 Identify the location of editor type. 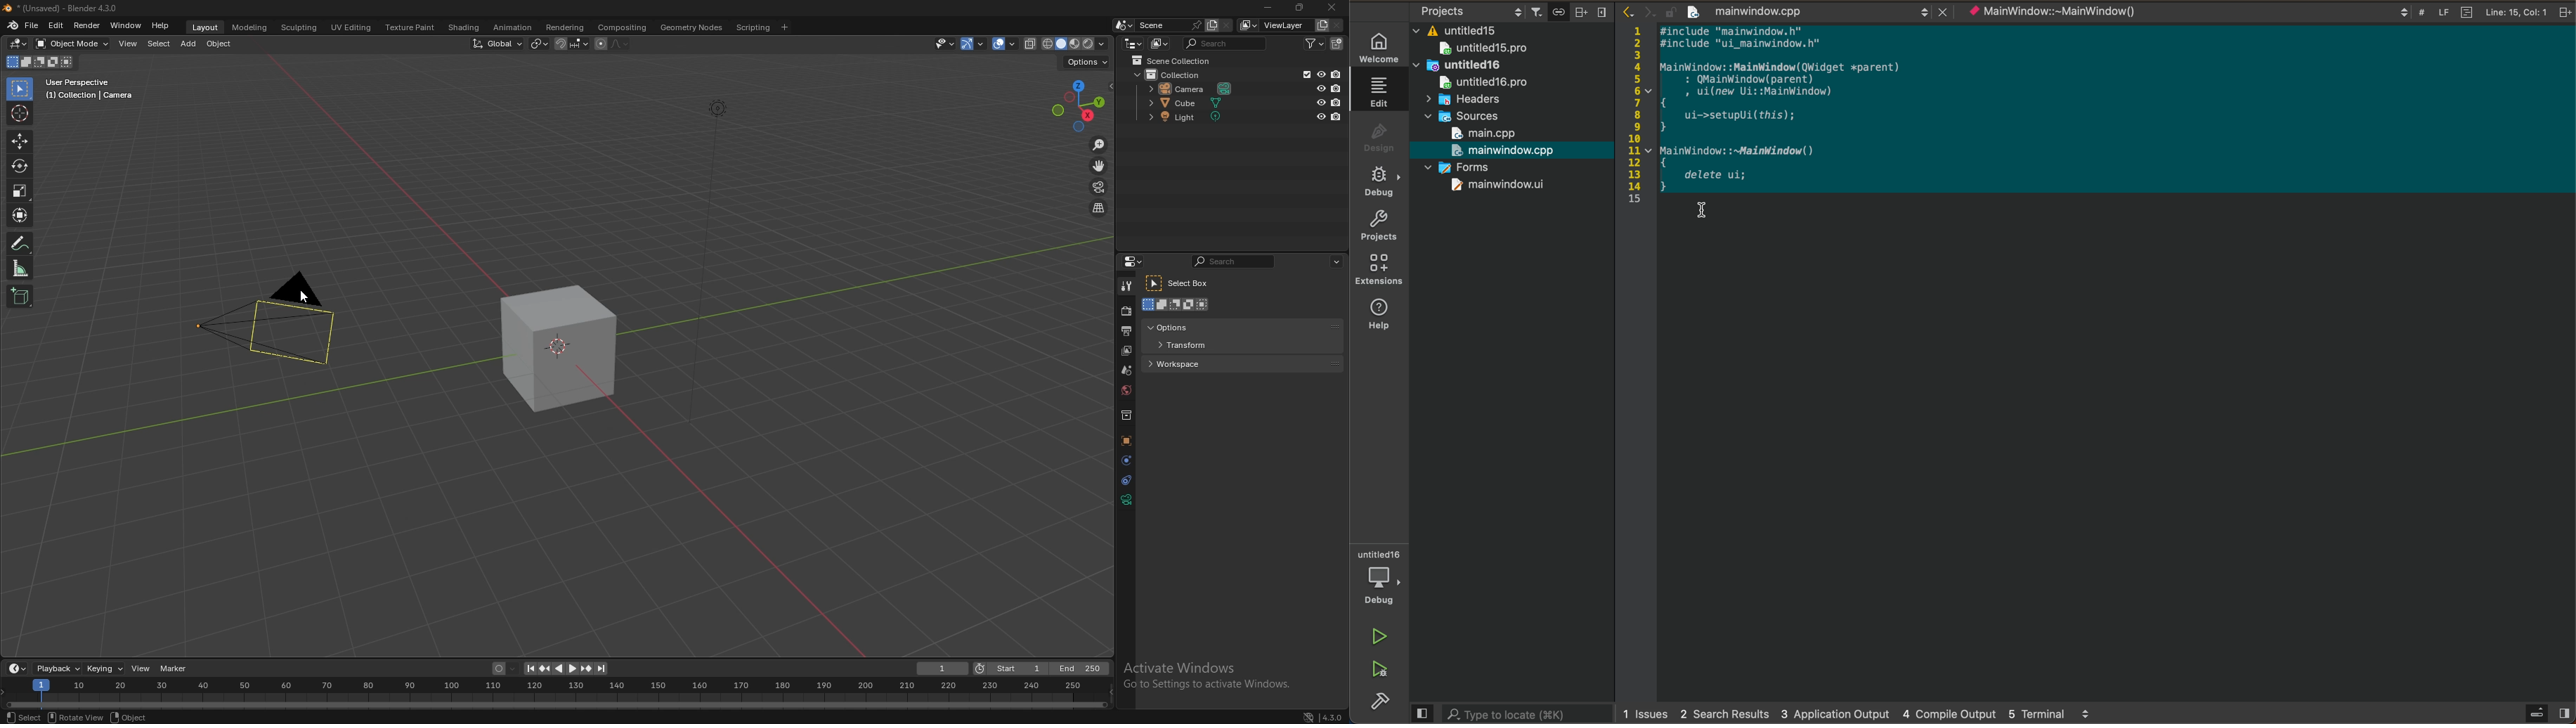
(18, 668).